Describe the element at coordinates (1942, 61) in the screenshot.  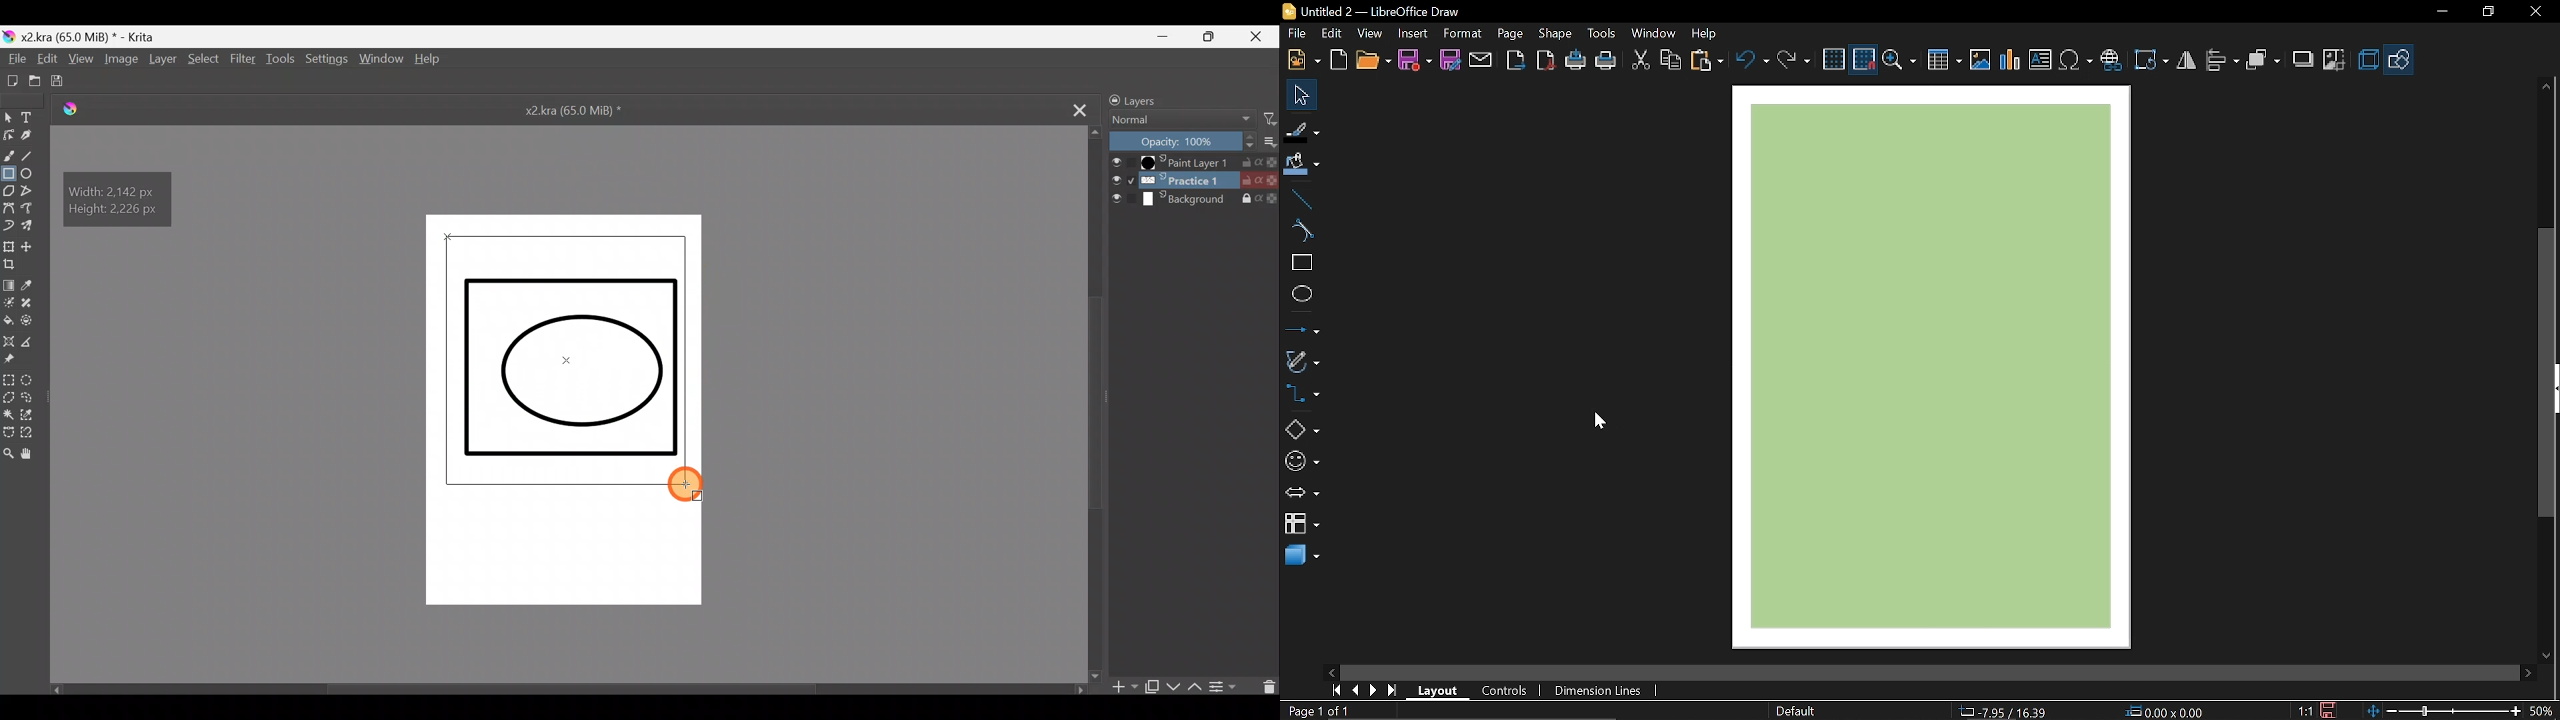
I see `Insert table` at that location.